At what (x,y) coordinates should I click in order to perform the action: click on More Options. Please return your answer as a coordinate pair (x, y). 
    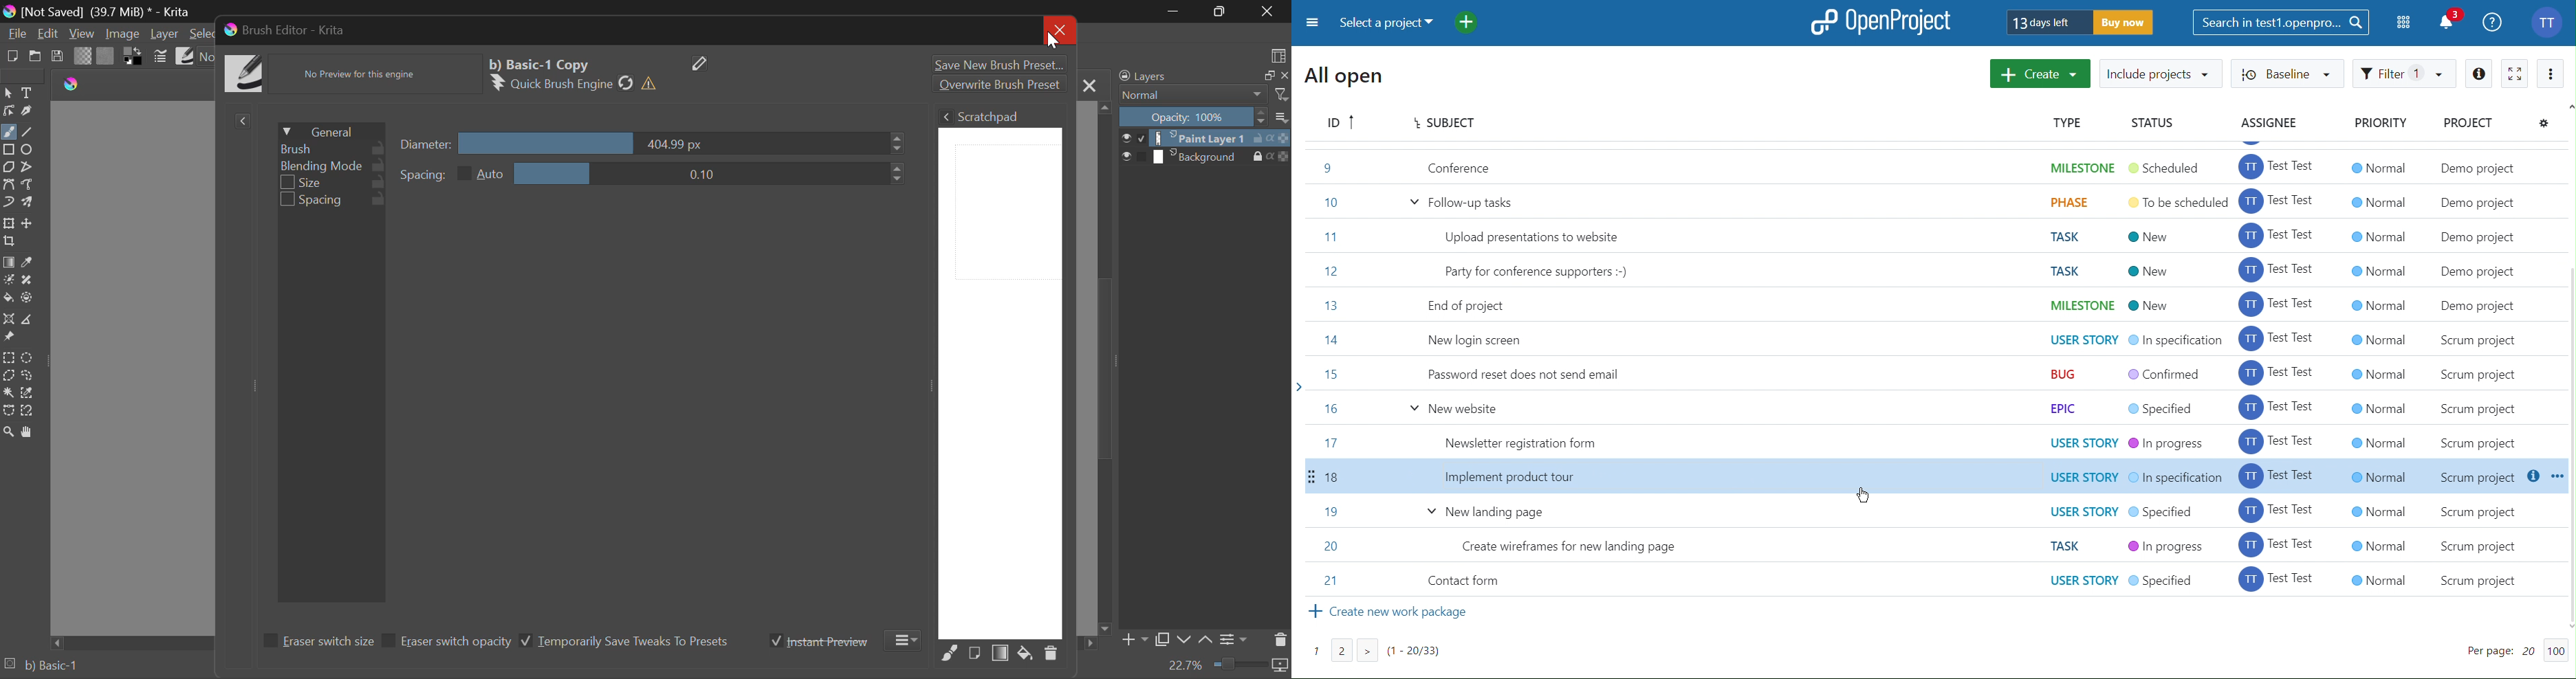
    Looking at the image, I should click on (905, 640).